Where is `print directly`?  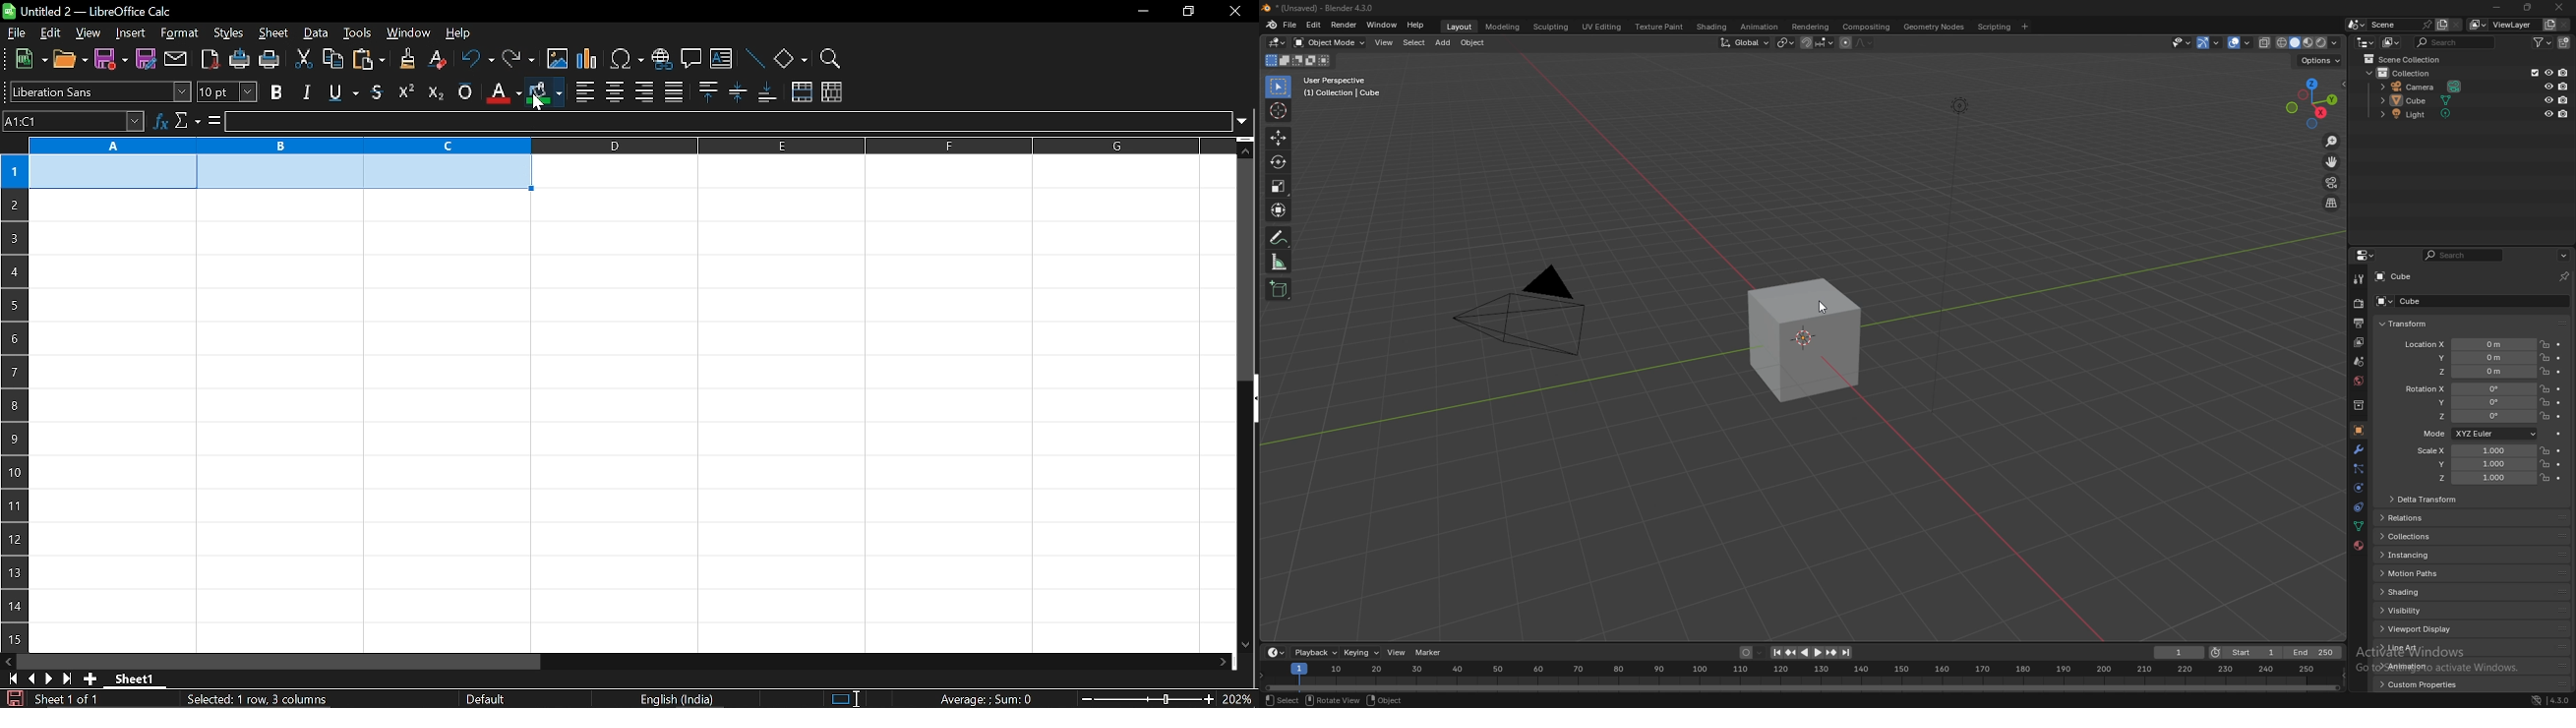
print directly is located at coordinates (238, 60).